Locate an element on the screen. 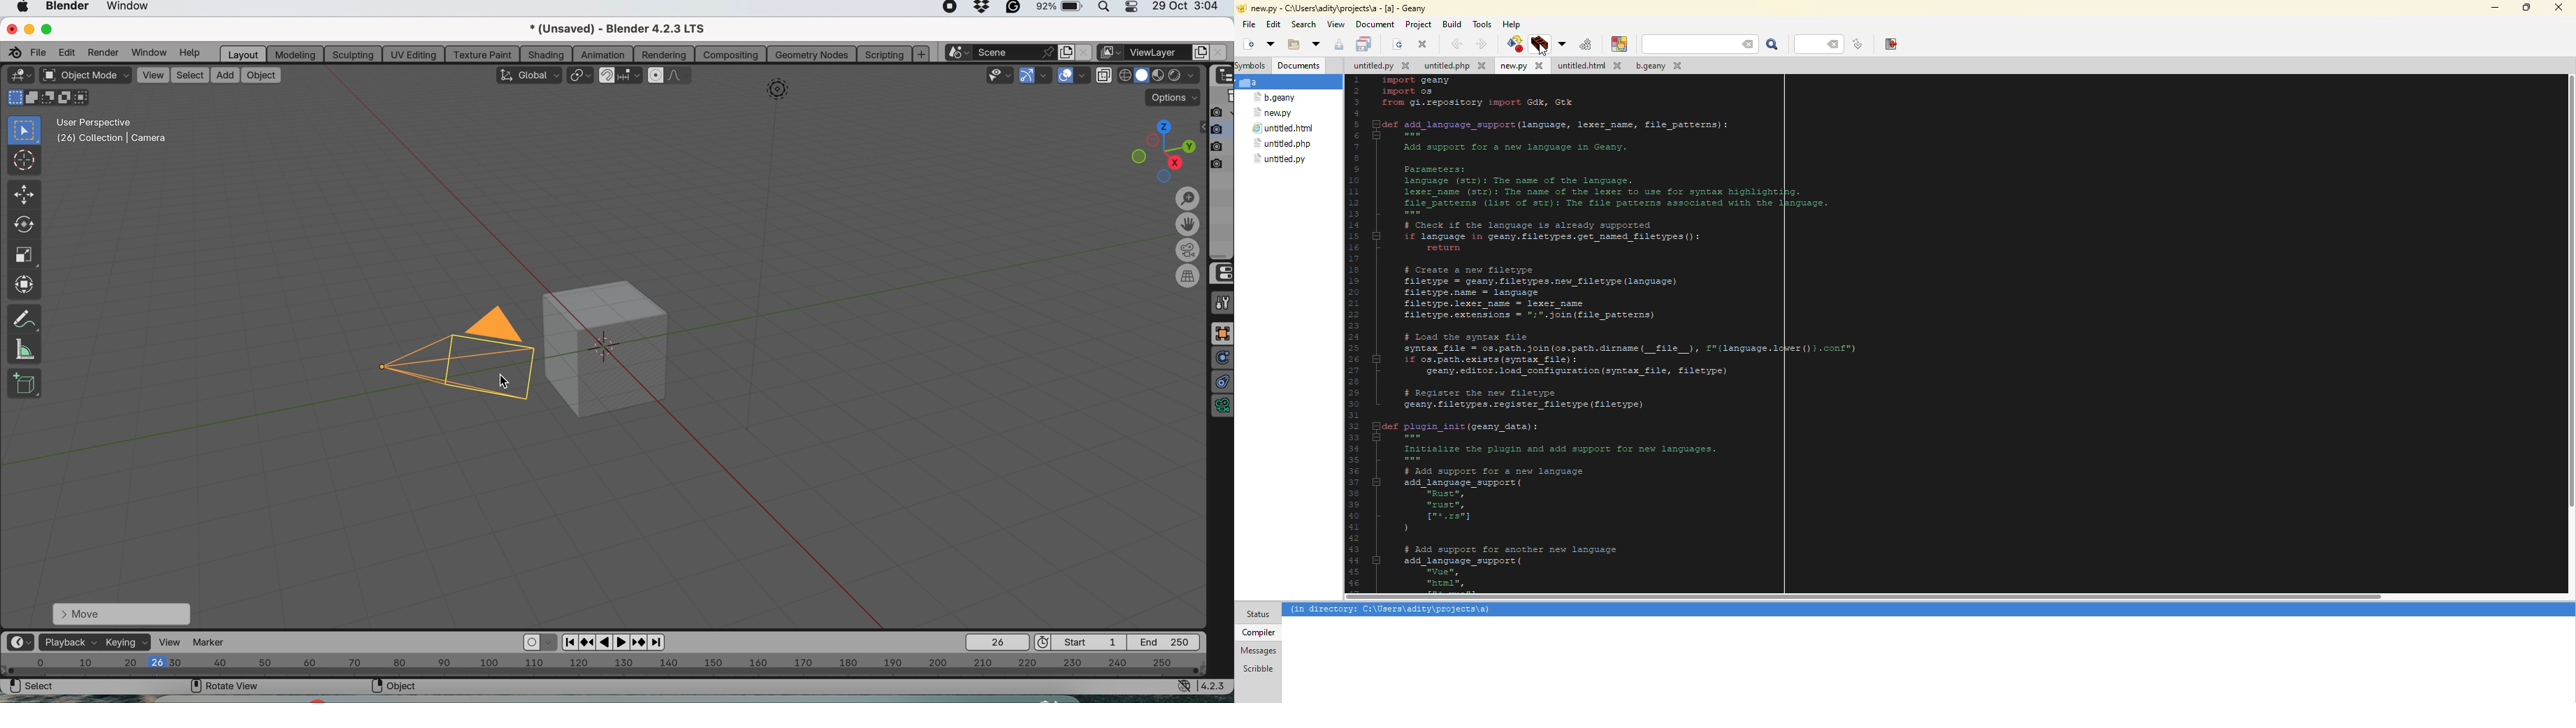 The width and height of the screenshot is (2576, 728). add layer is located at coordinates (1201, 52).